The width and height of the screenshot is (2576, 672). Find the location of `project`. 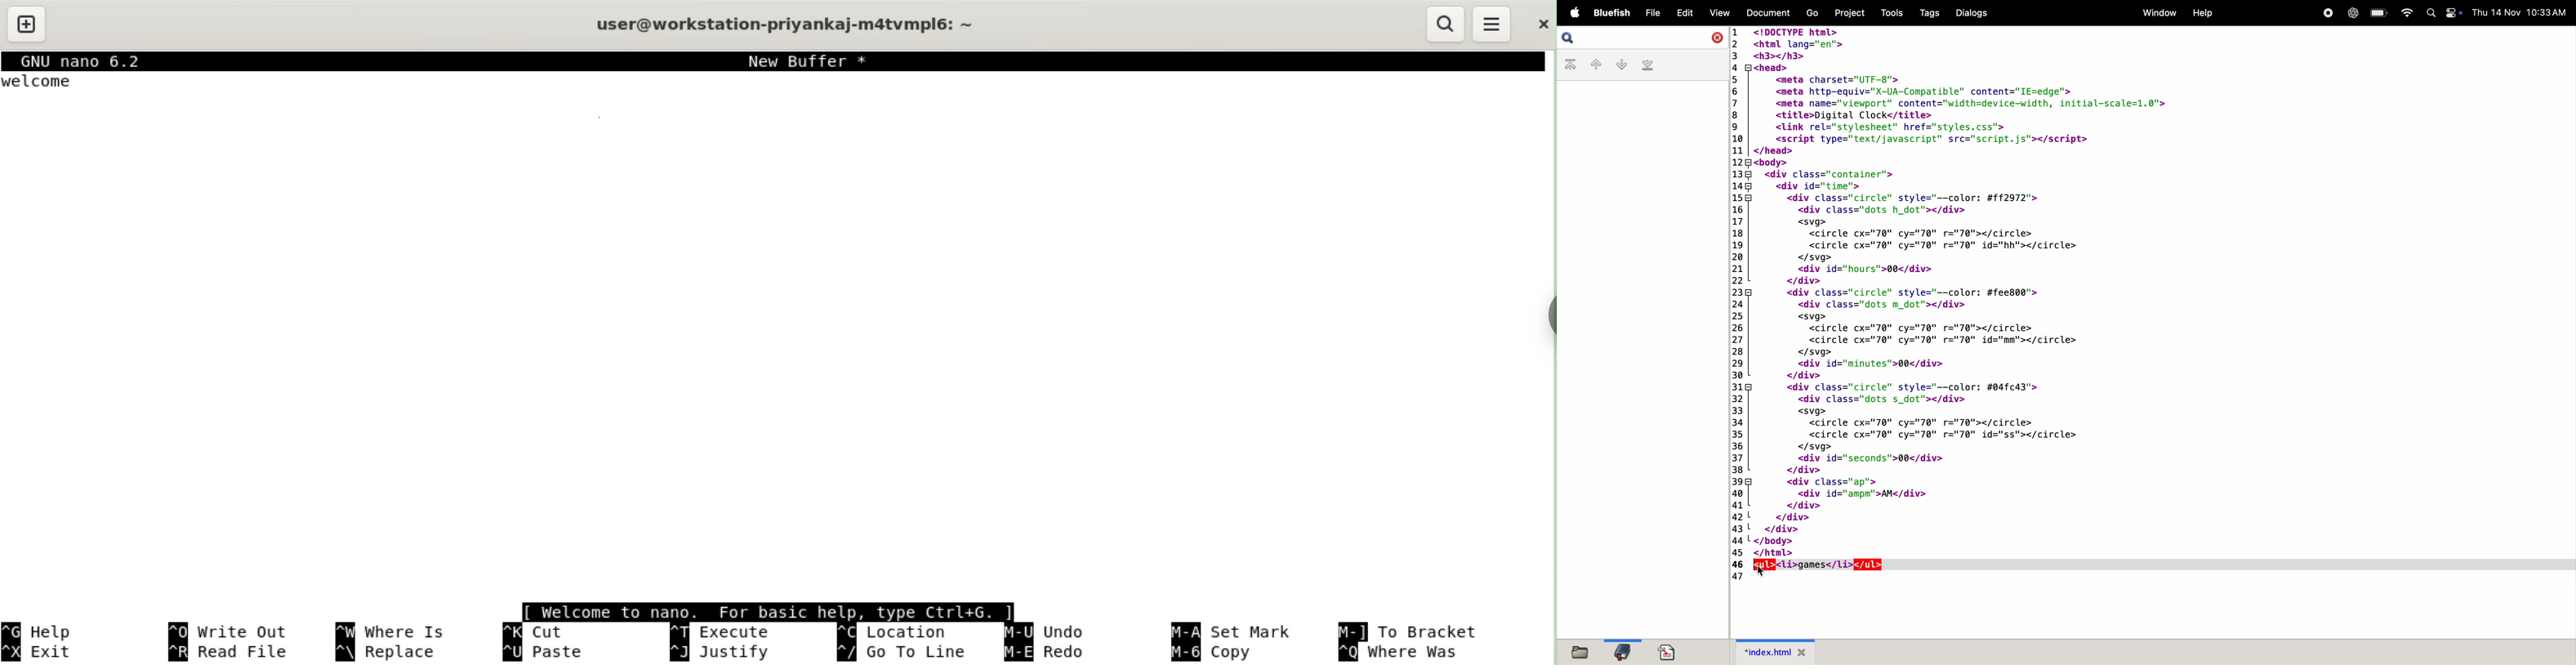

project is located at coordinates (1851, 13).